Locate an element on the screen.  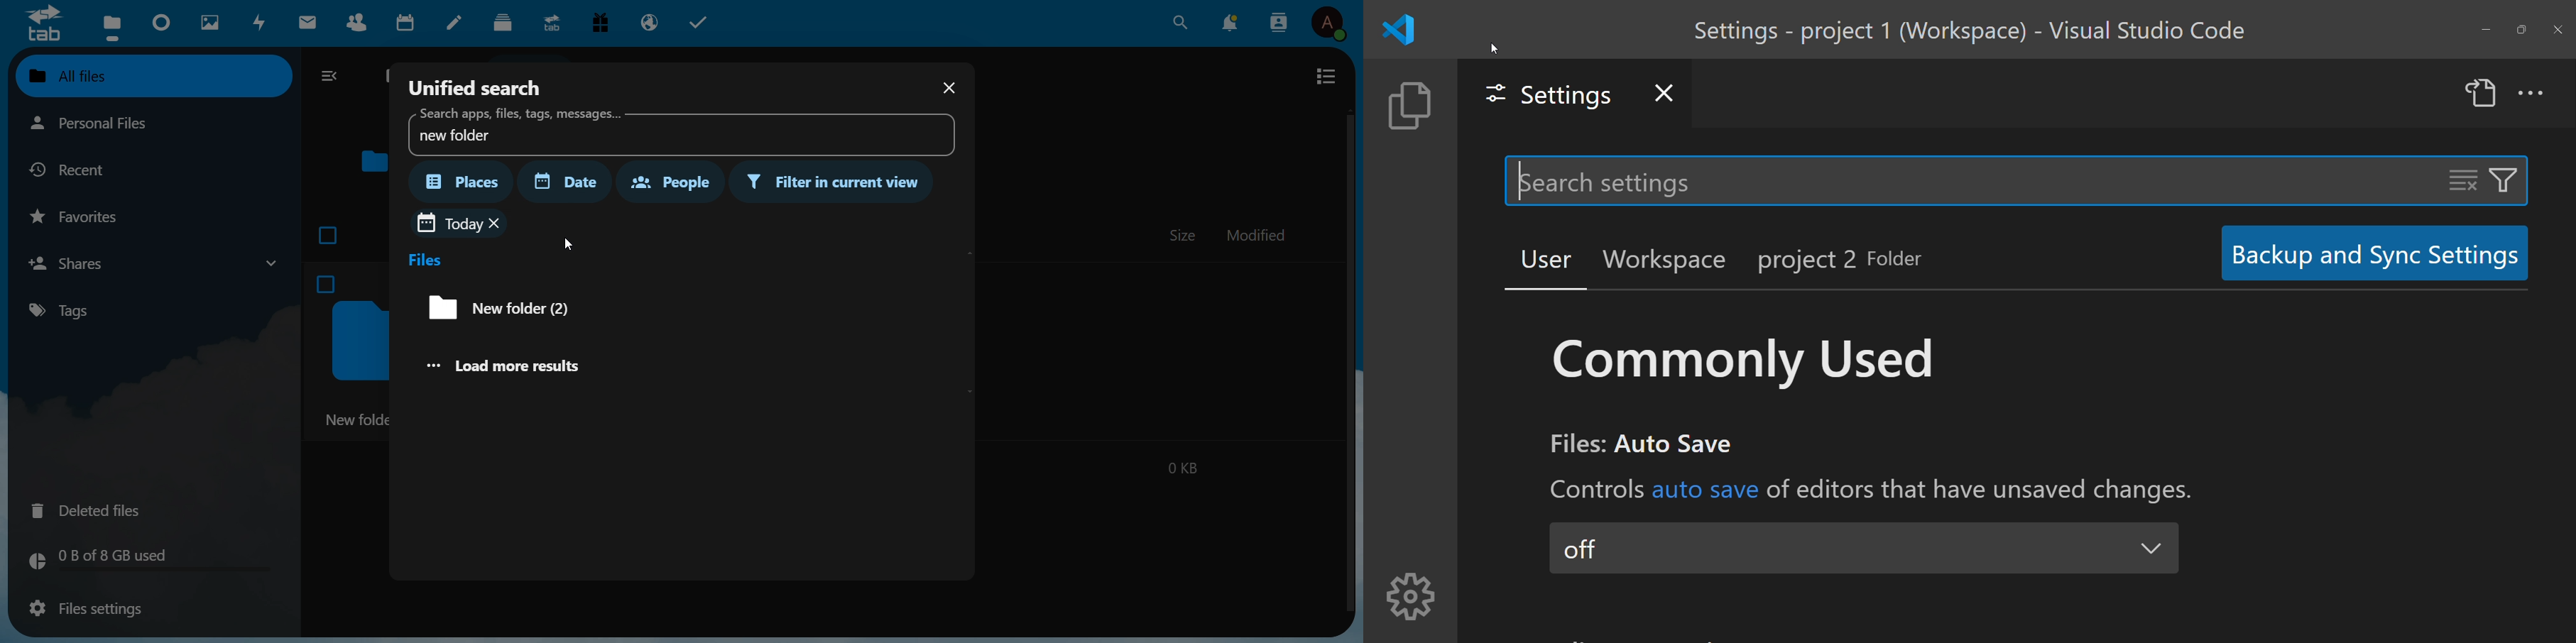
folder icon is located at coordinates (361, 343).